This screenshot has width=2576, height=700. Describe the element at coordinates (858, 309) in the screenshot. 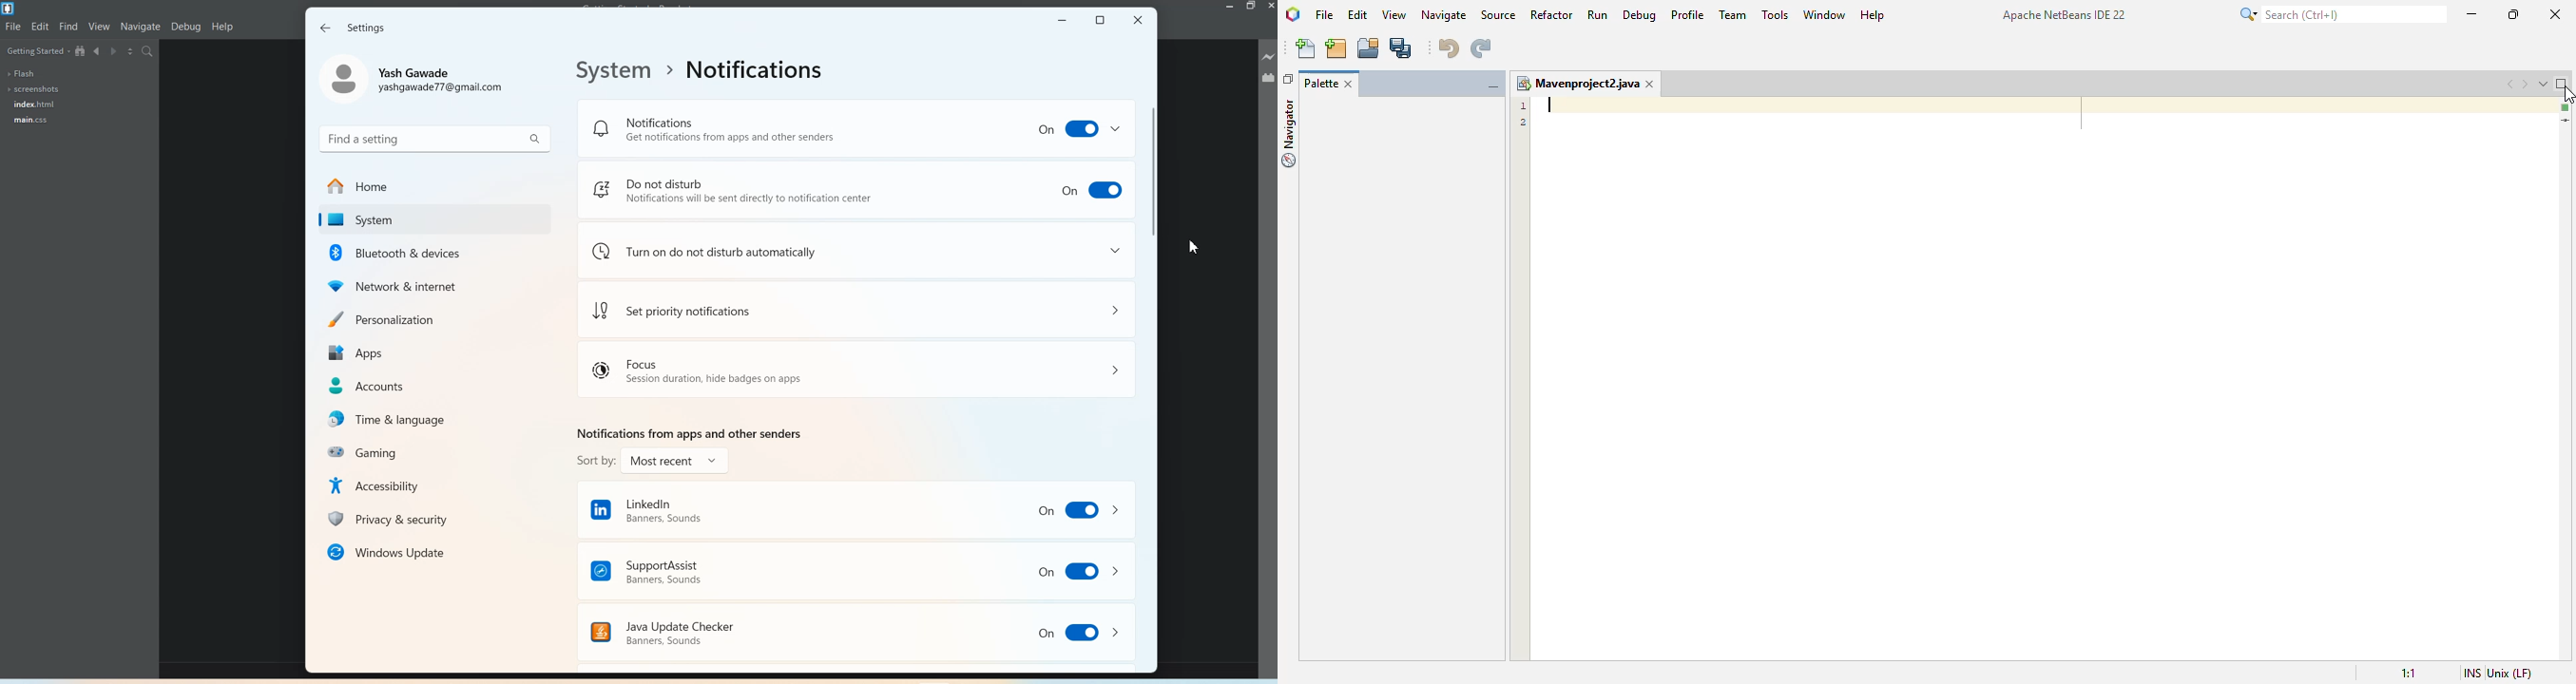

I see `set priority notification` at that location.